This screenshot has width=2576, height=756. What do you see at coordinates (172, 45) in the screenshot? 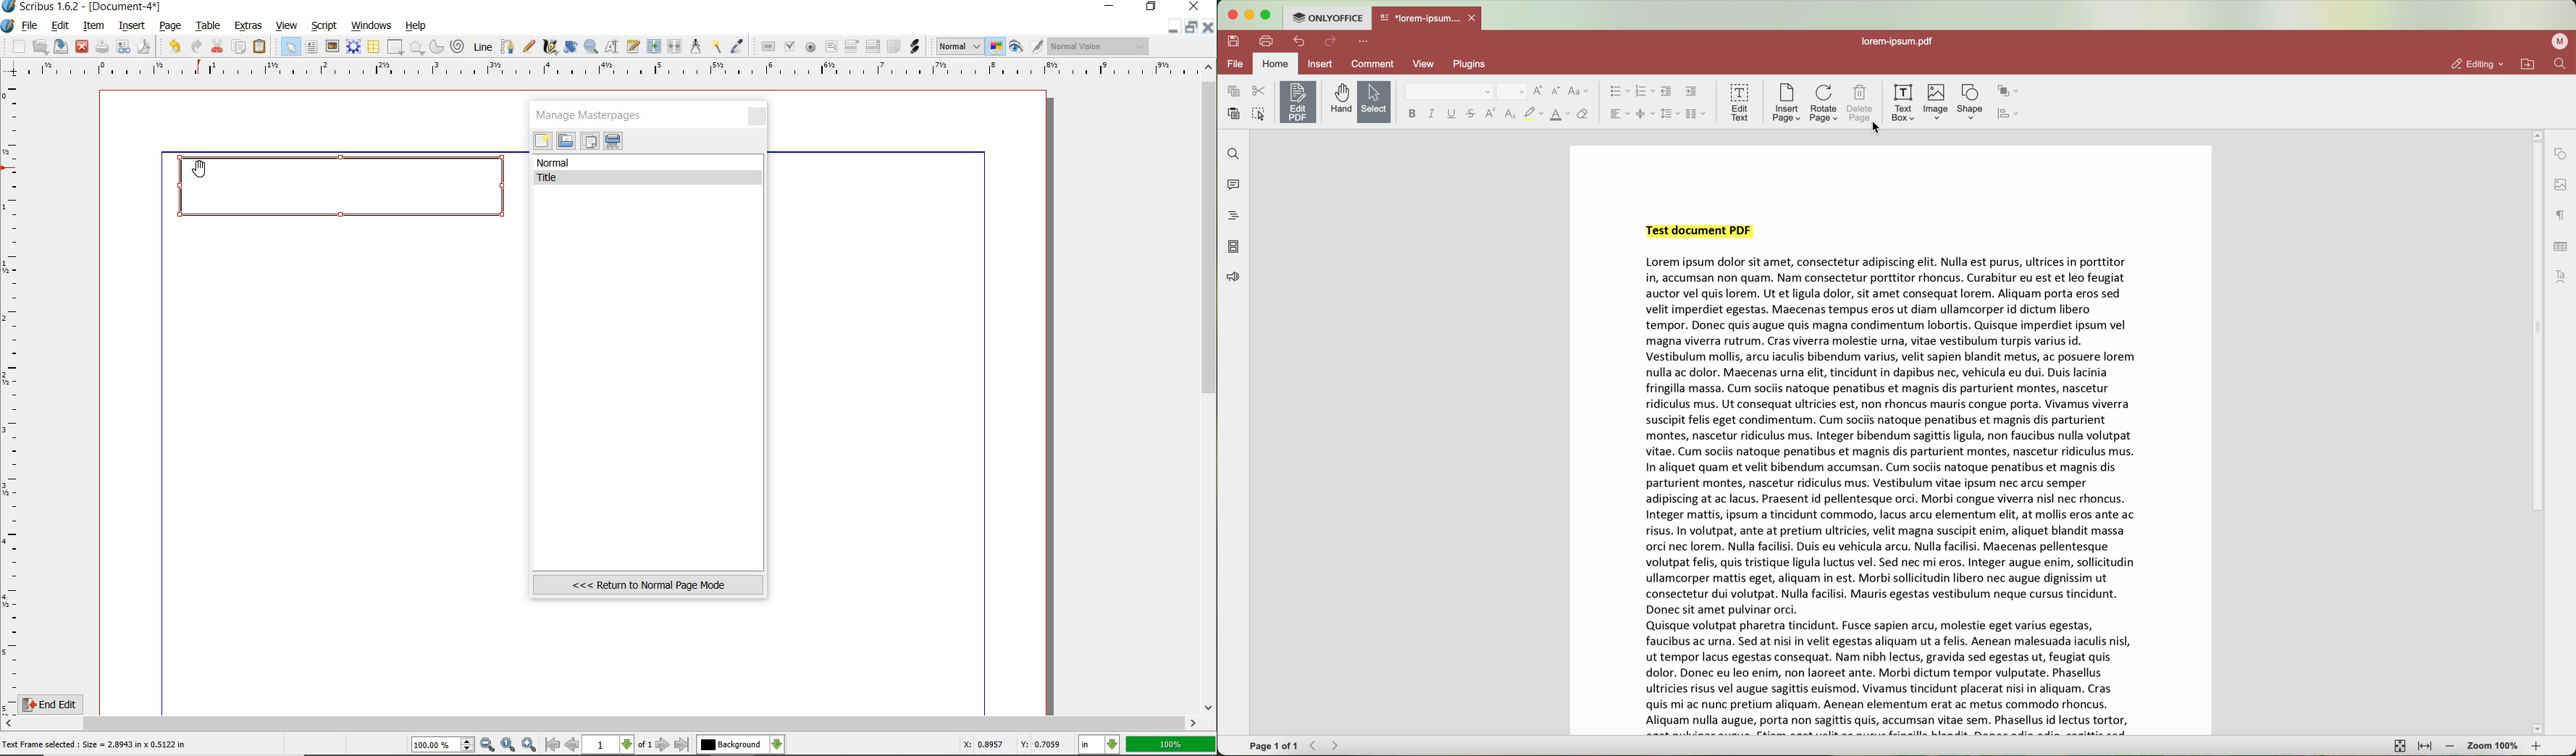
I see `undo` at bounding box center [172, 45].